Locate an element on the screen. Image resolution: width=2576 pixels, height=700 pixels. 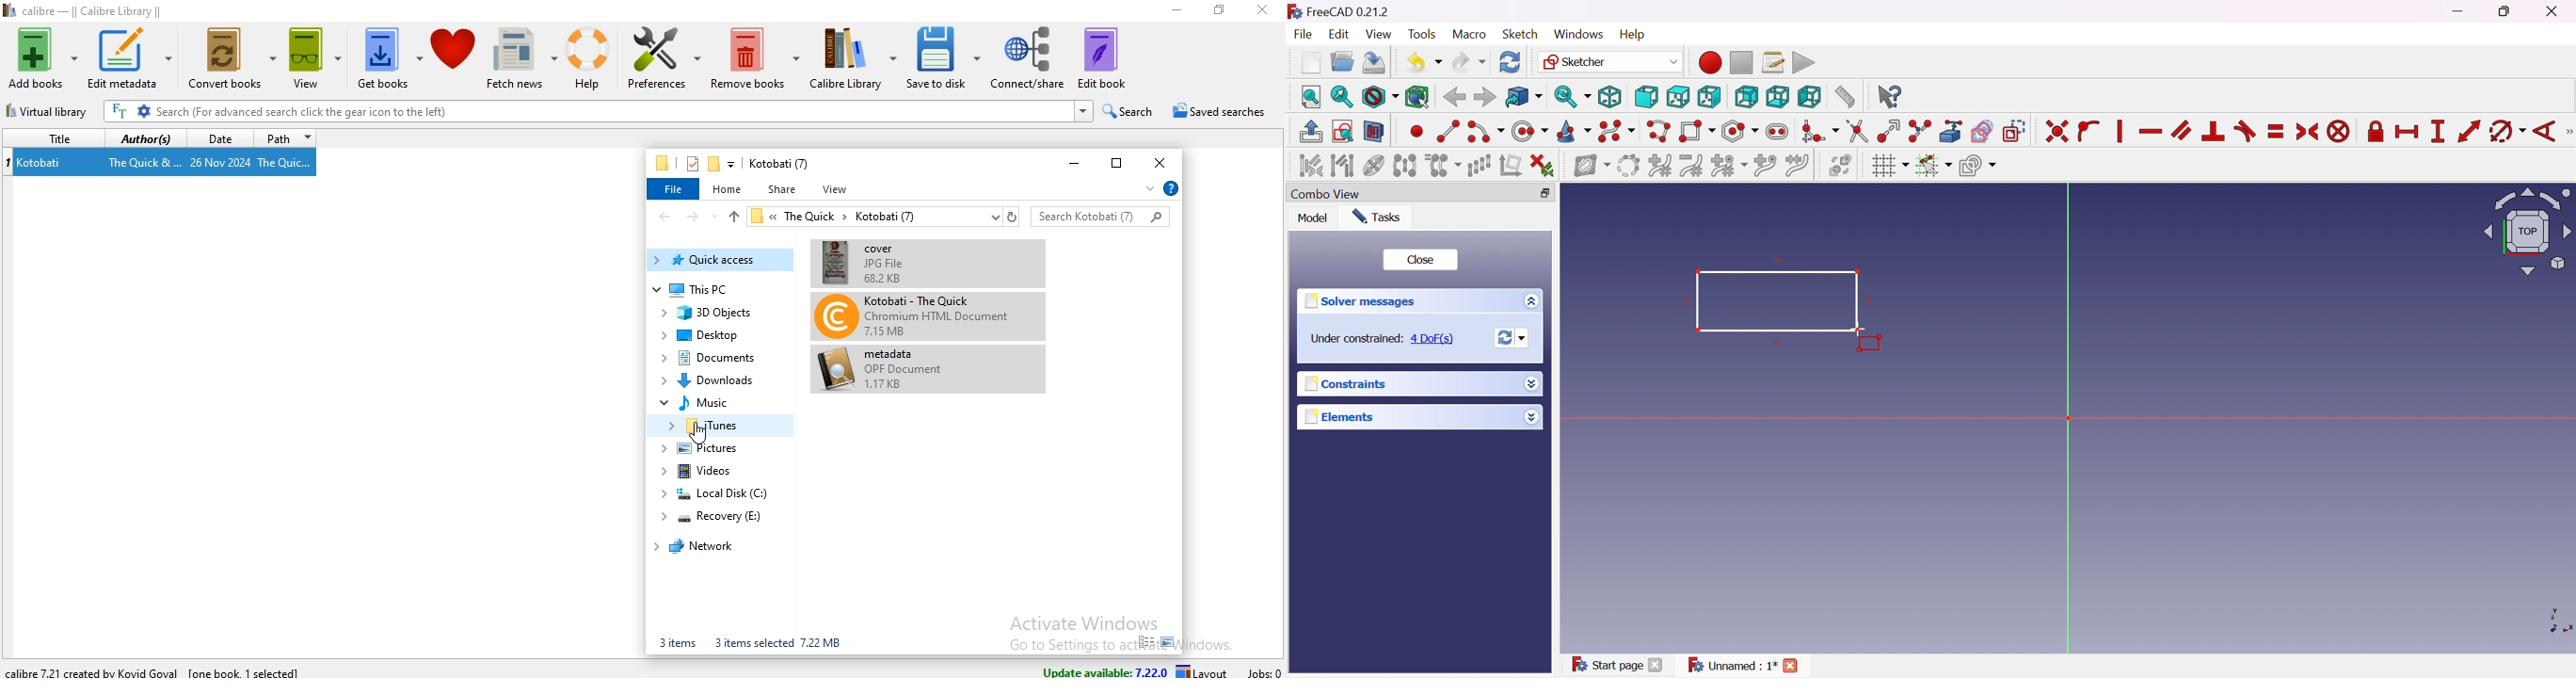
Bounding box is located at coordinates (1418, 98).